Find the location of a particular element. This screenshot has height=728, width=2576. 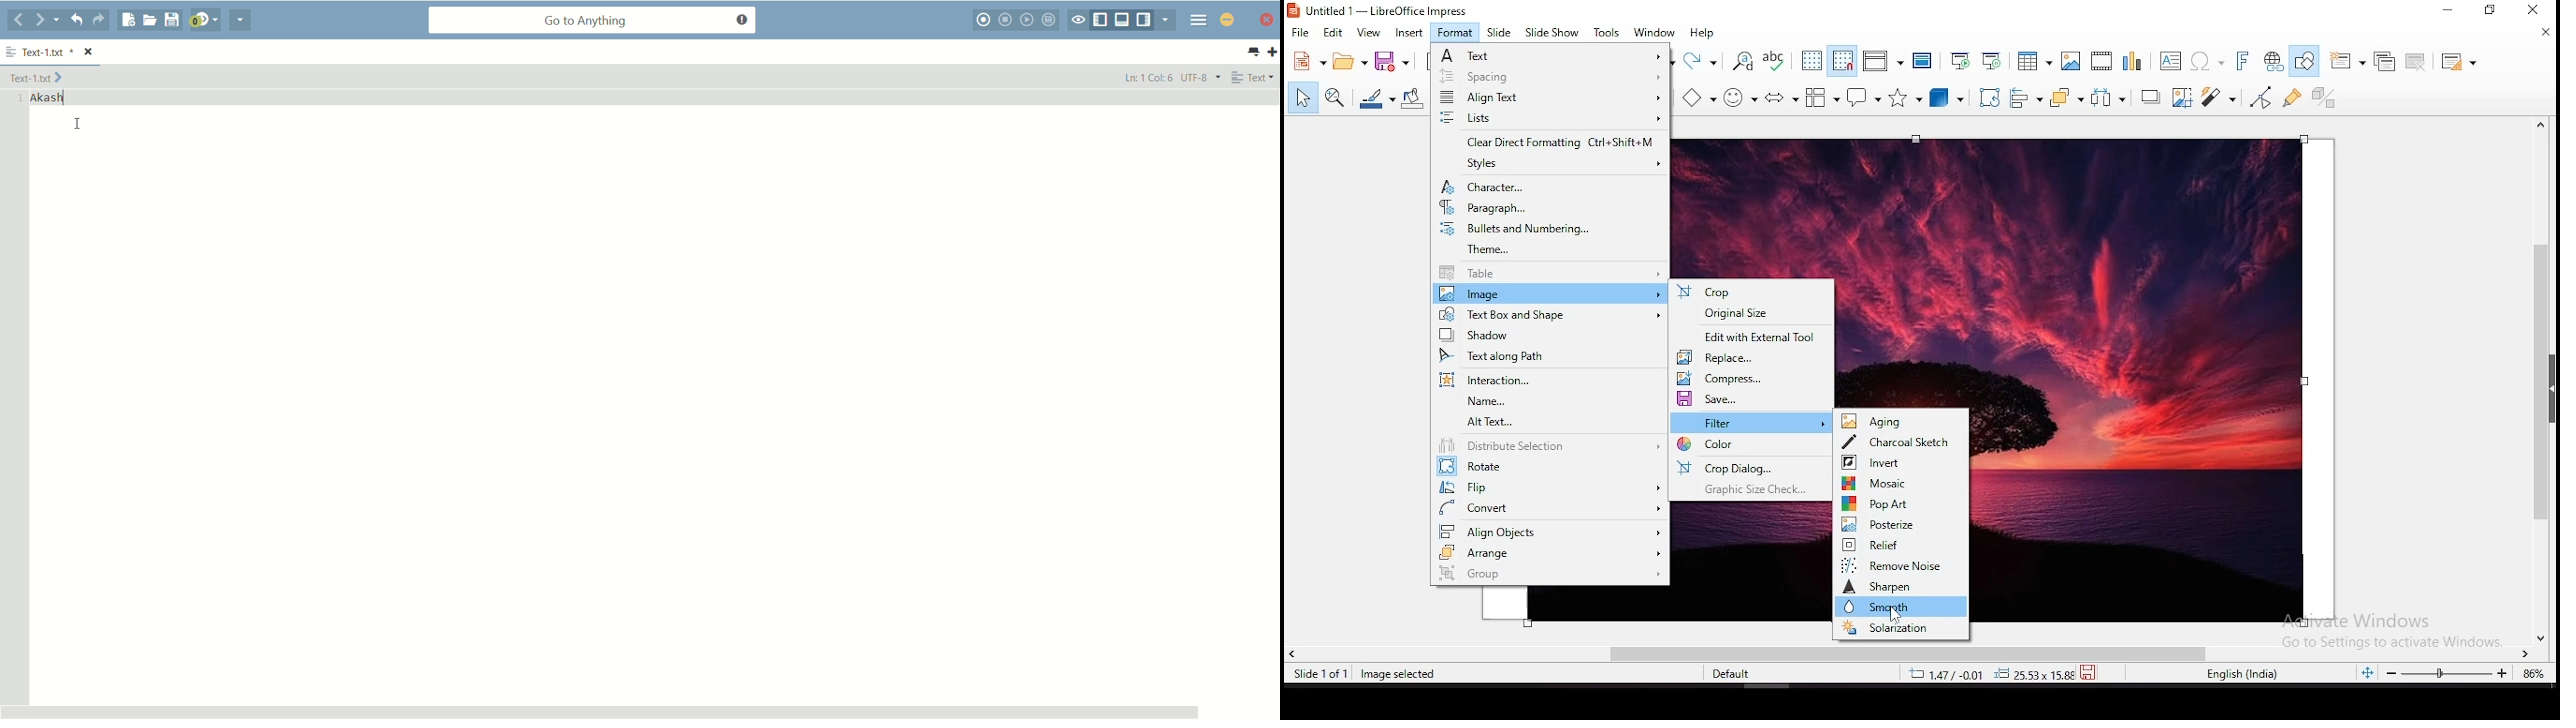

insert fontwork text is located at coordinates (2244, 60).